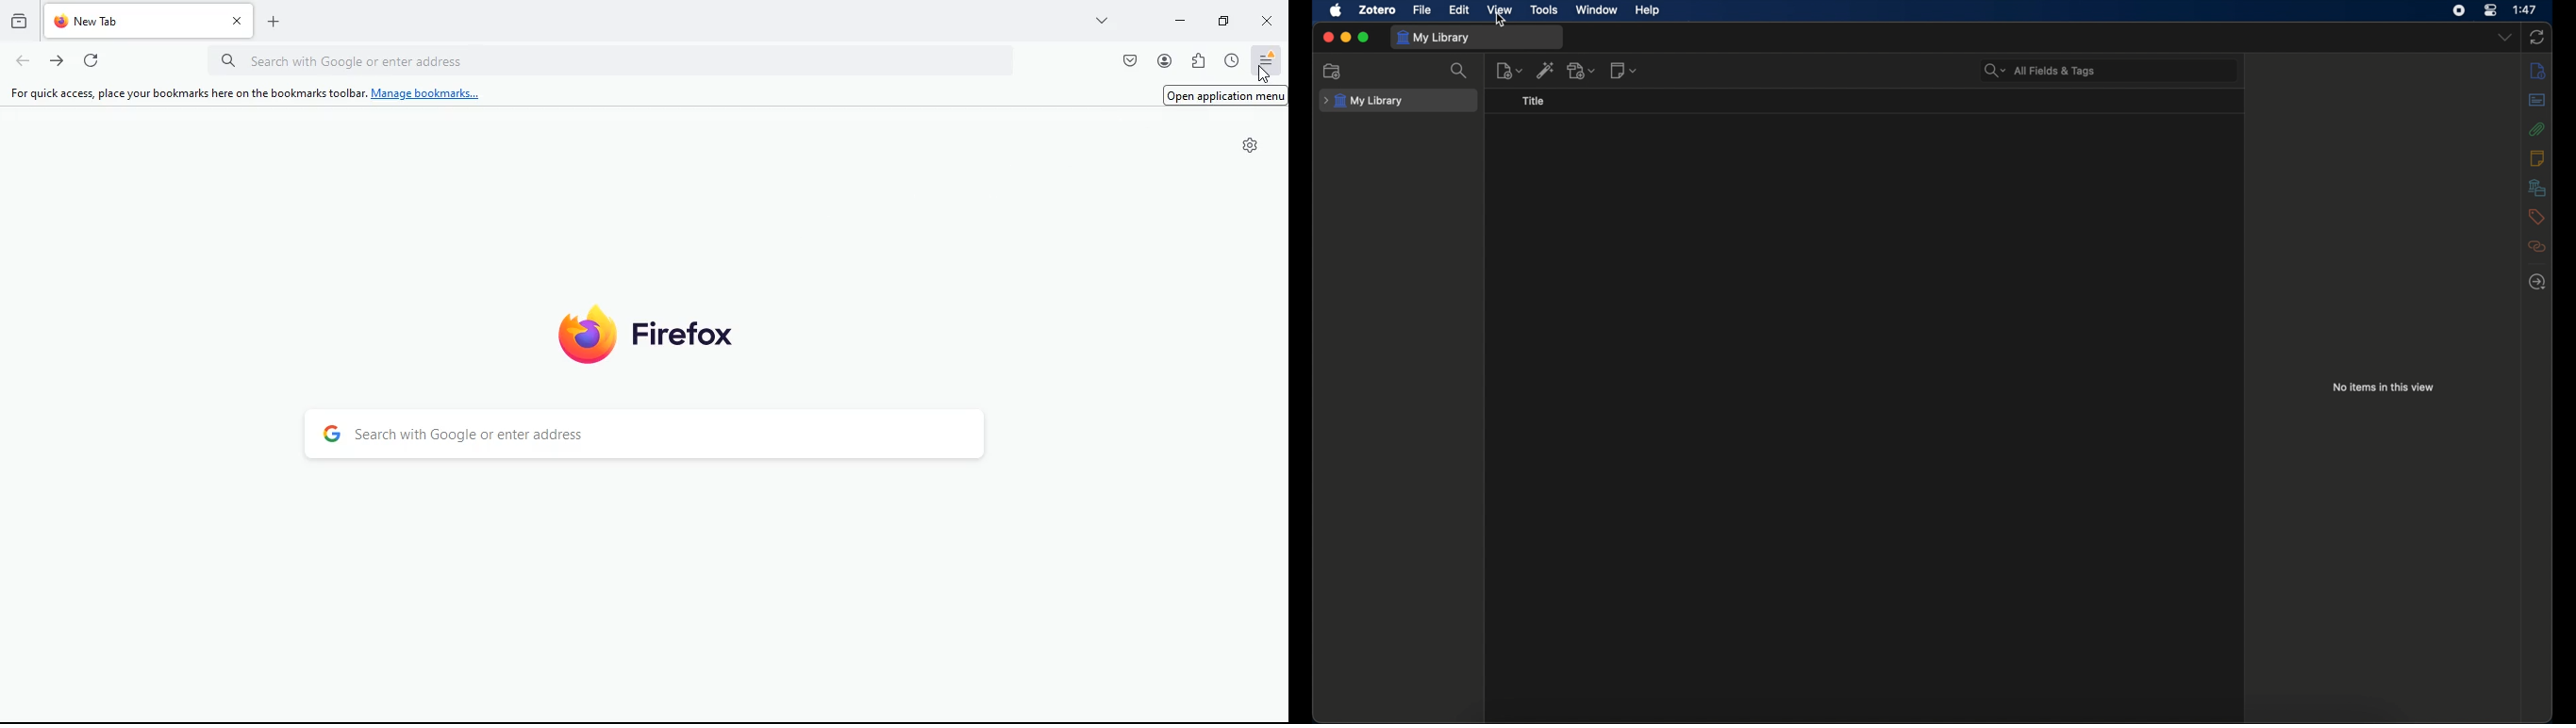 The width and height of the screenshot is (2576, 728). What do you see at coordinates (2537, 187) in the screenshot?
I see `libraries` at bounding box center [2537, 187].